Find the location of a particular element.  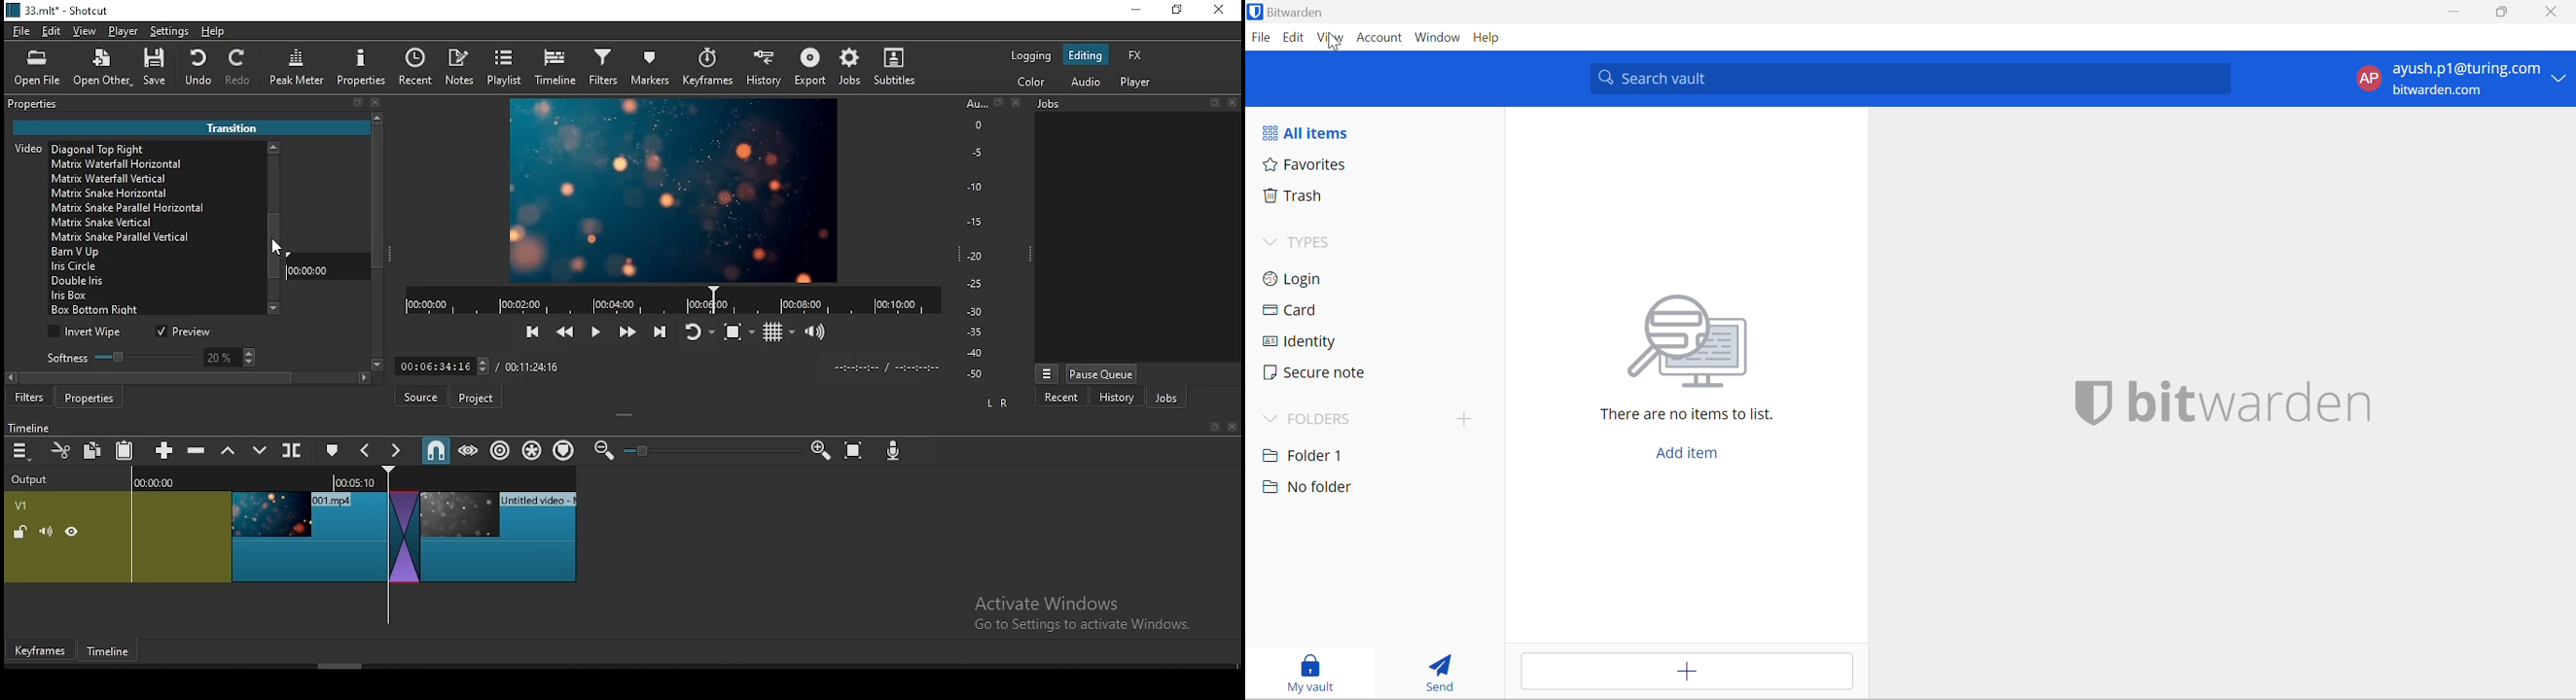

Video [Dissolve is located at coordinates (84, 147).